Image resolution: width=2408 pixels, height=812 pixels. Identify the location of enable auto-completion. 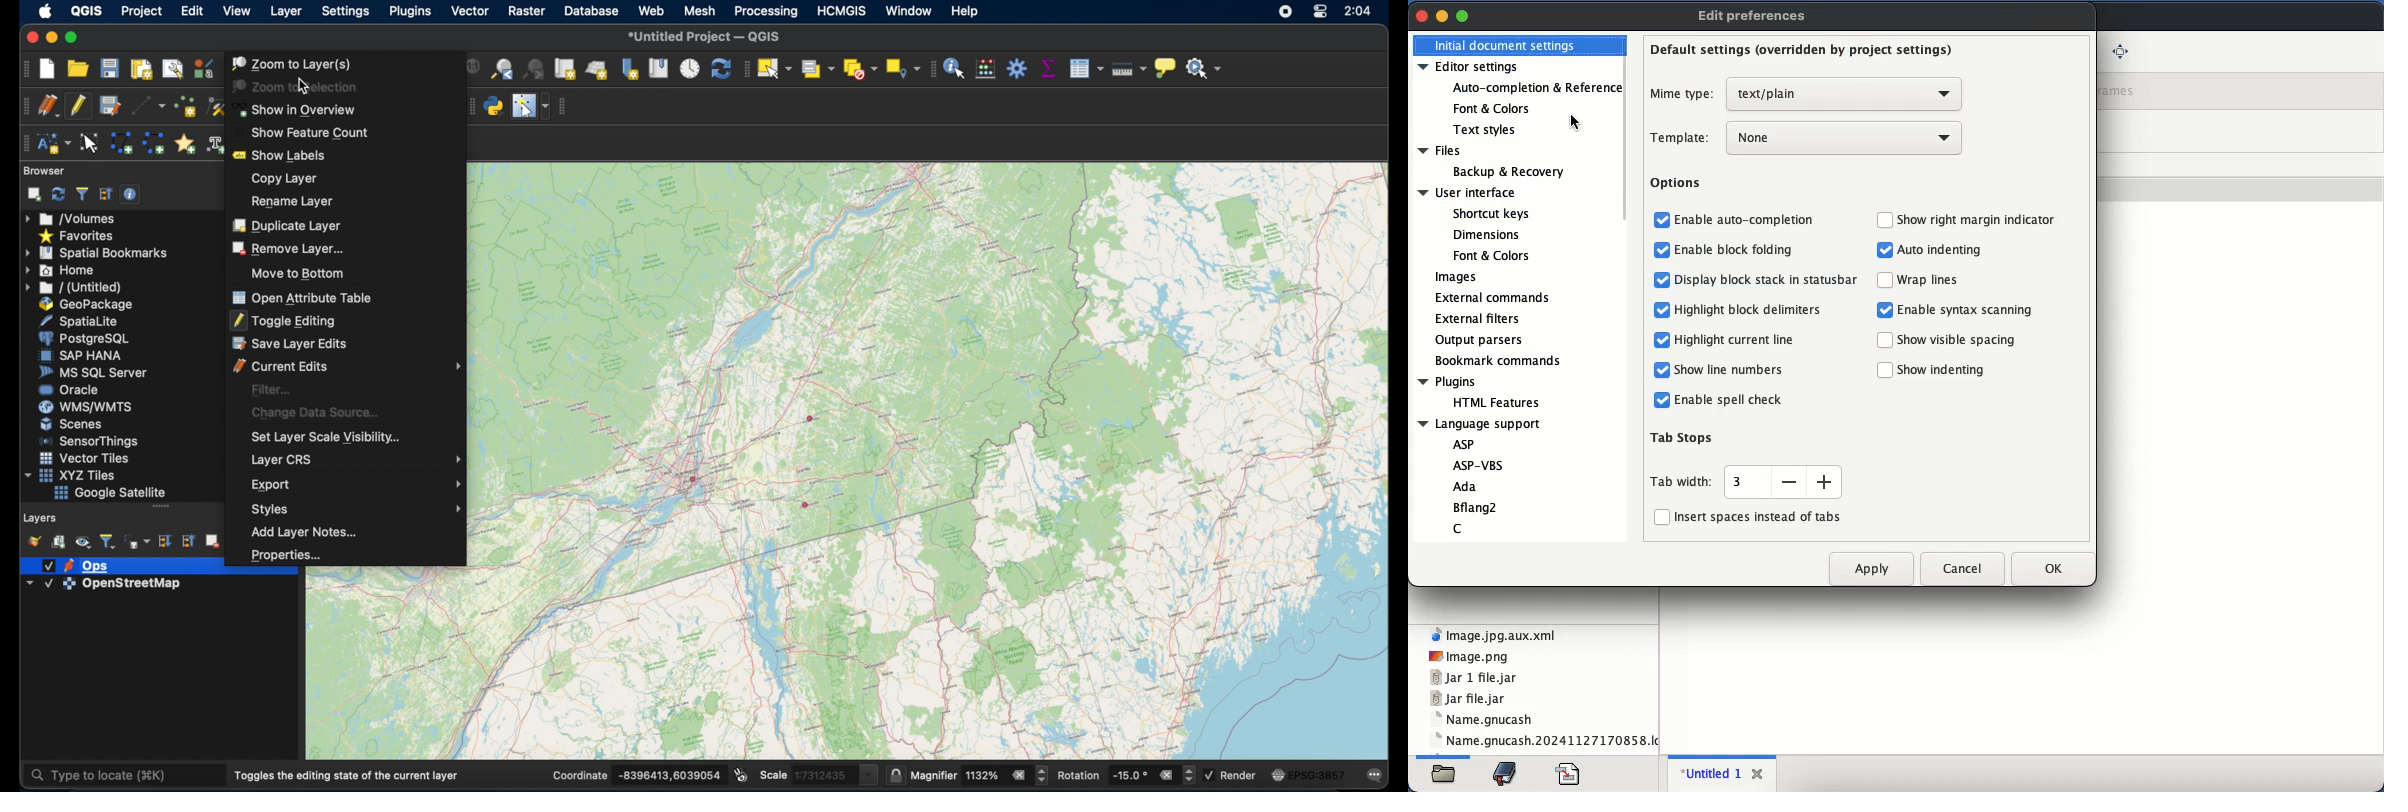
(1748, 220).